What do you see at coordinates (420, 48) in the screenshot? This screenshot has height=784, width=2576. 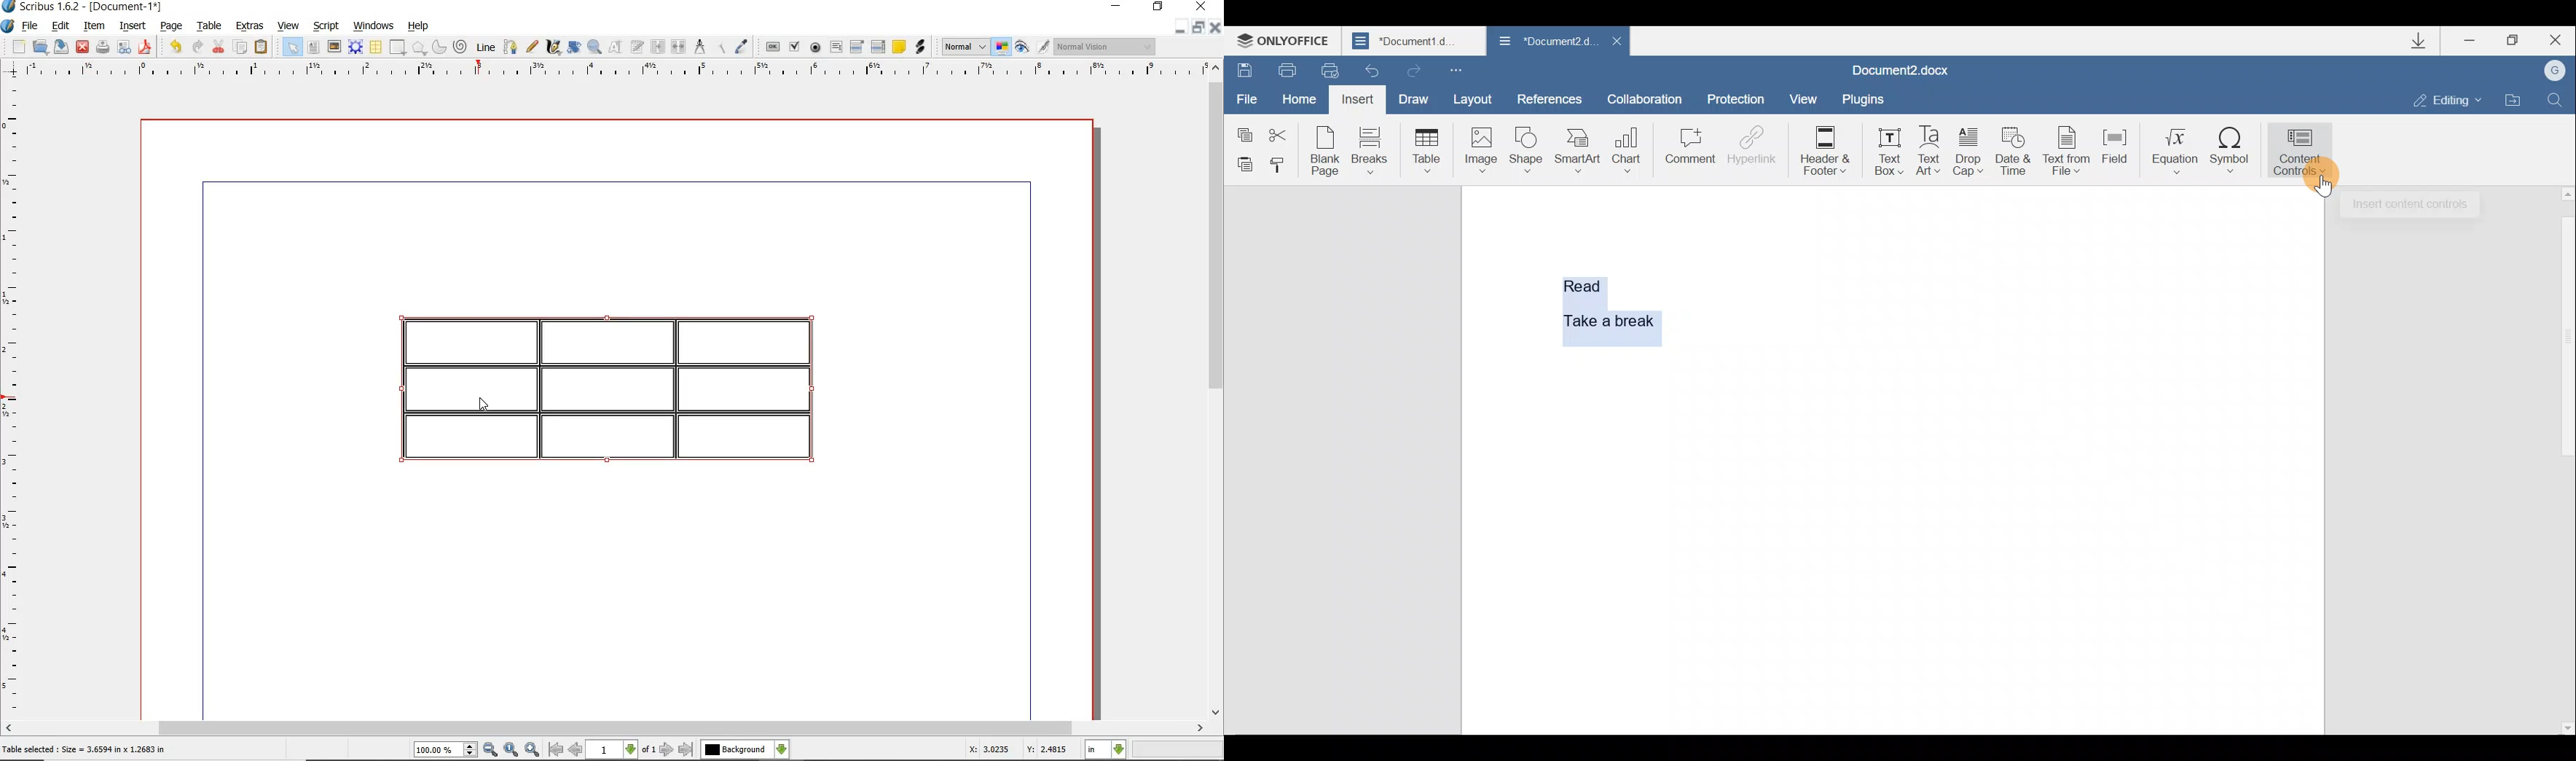 I see `polygon` at bounding box center [420, 48].